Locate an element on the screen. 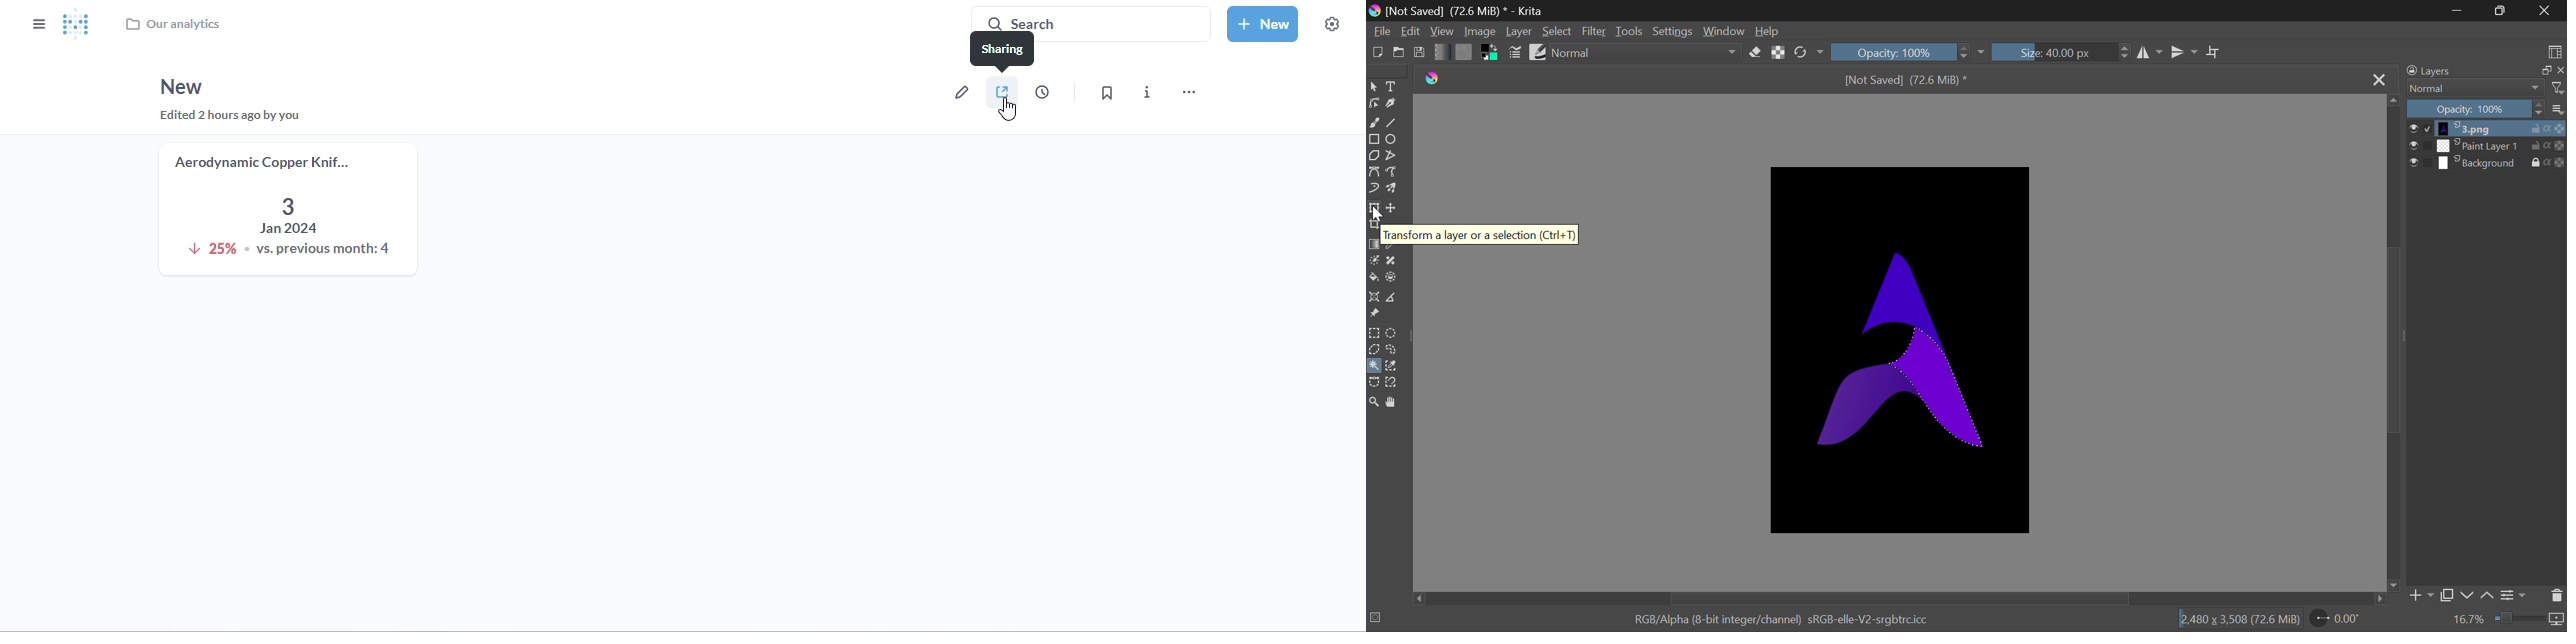 The width and height of the screenshot is (2576, 644). Reference Images is located at coordinates (1374, 314).